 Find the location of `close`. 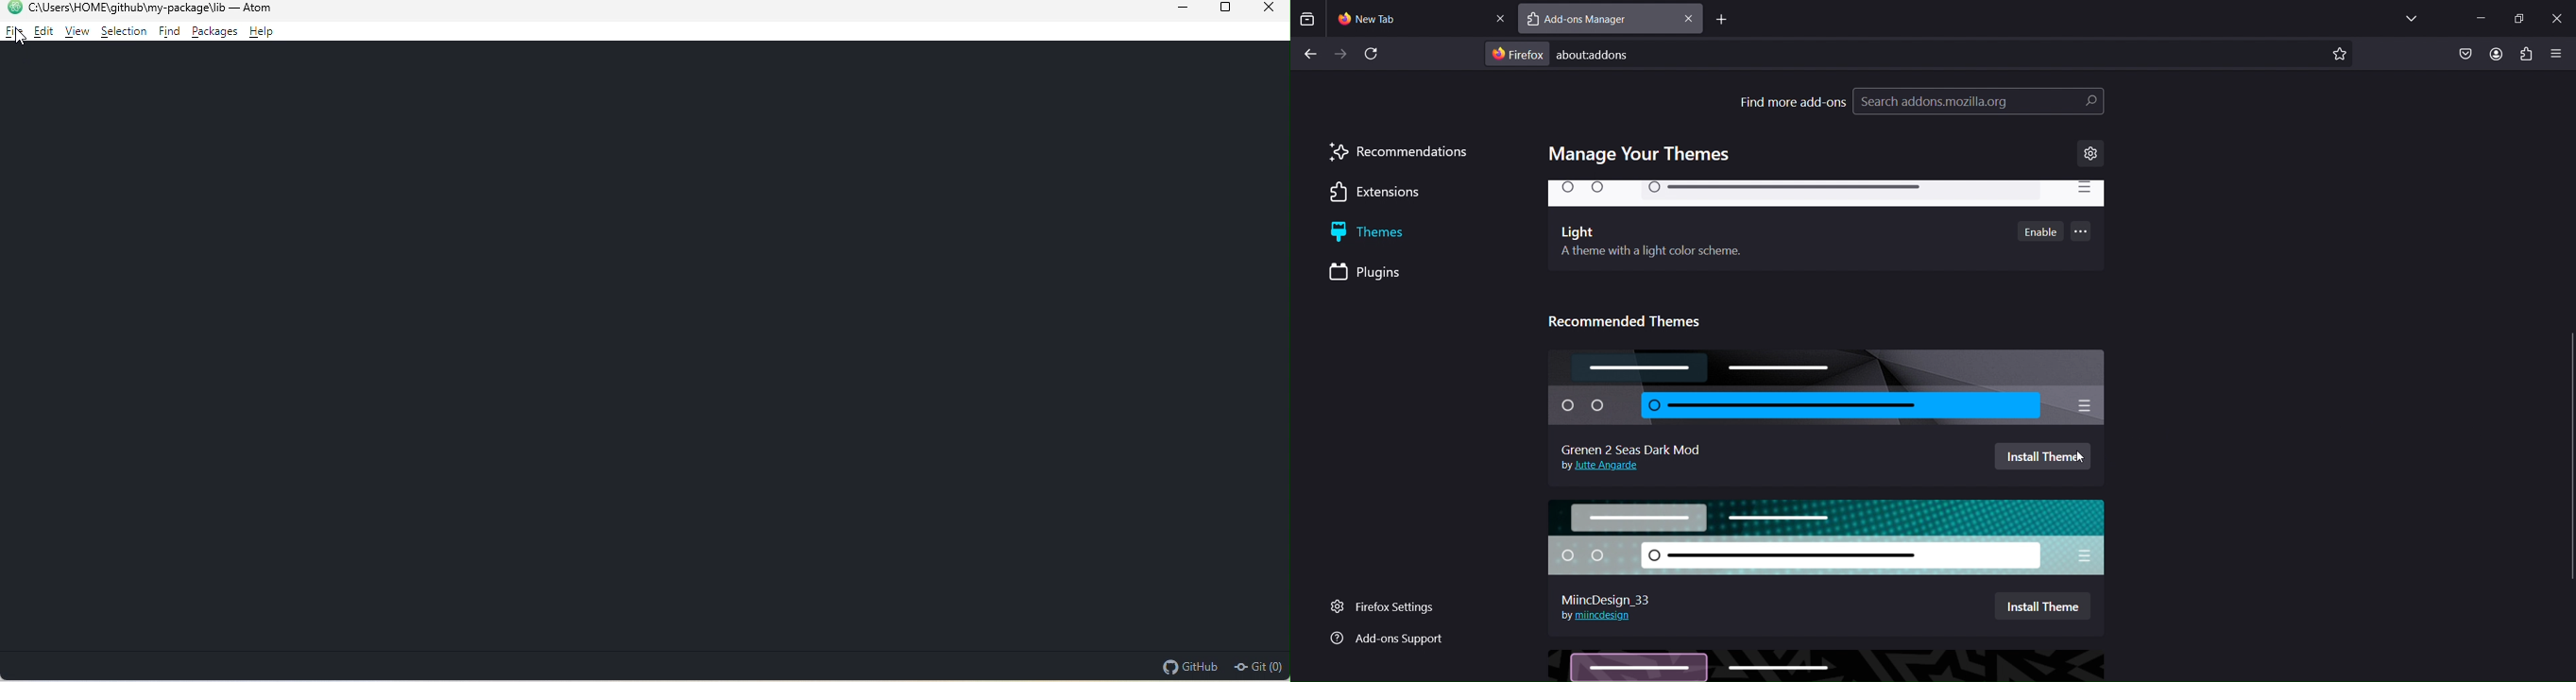

close is located at coordinates (1499, 18).